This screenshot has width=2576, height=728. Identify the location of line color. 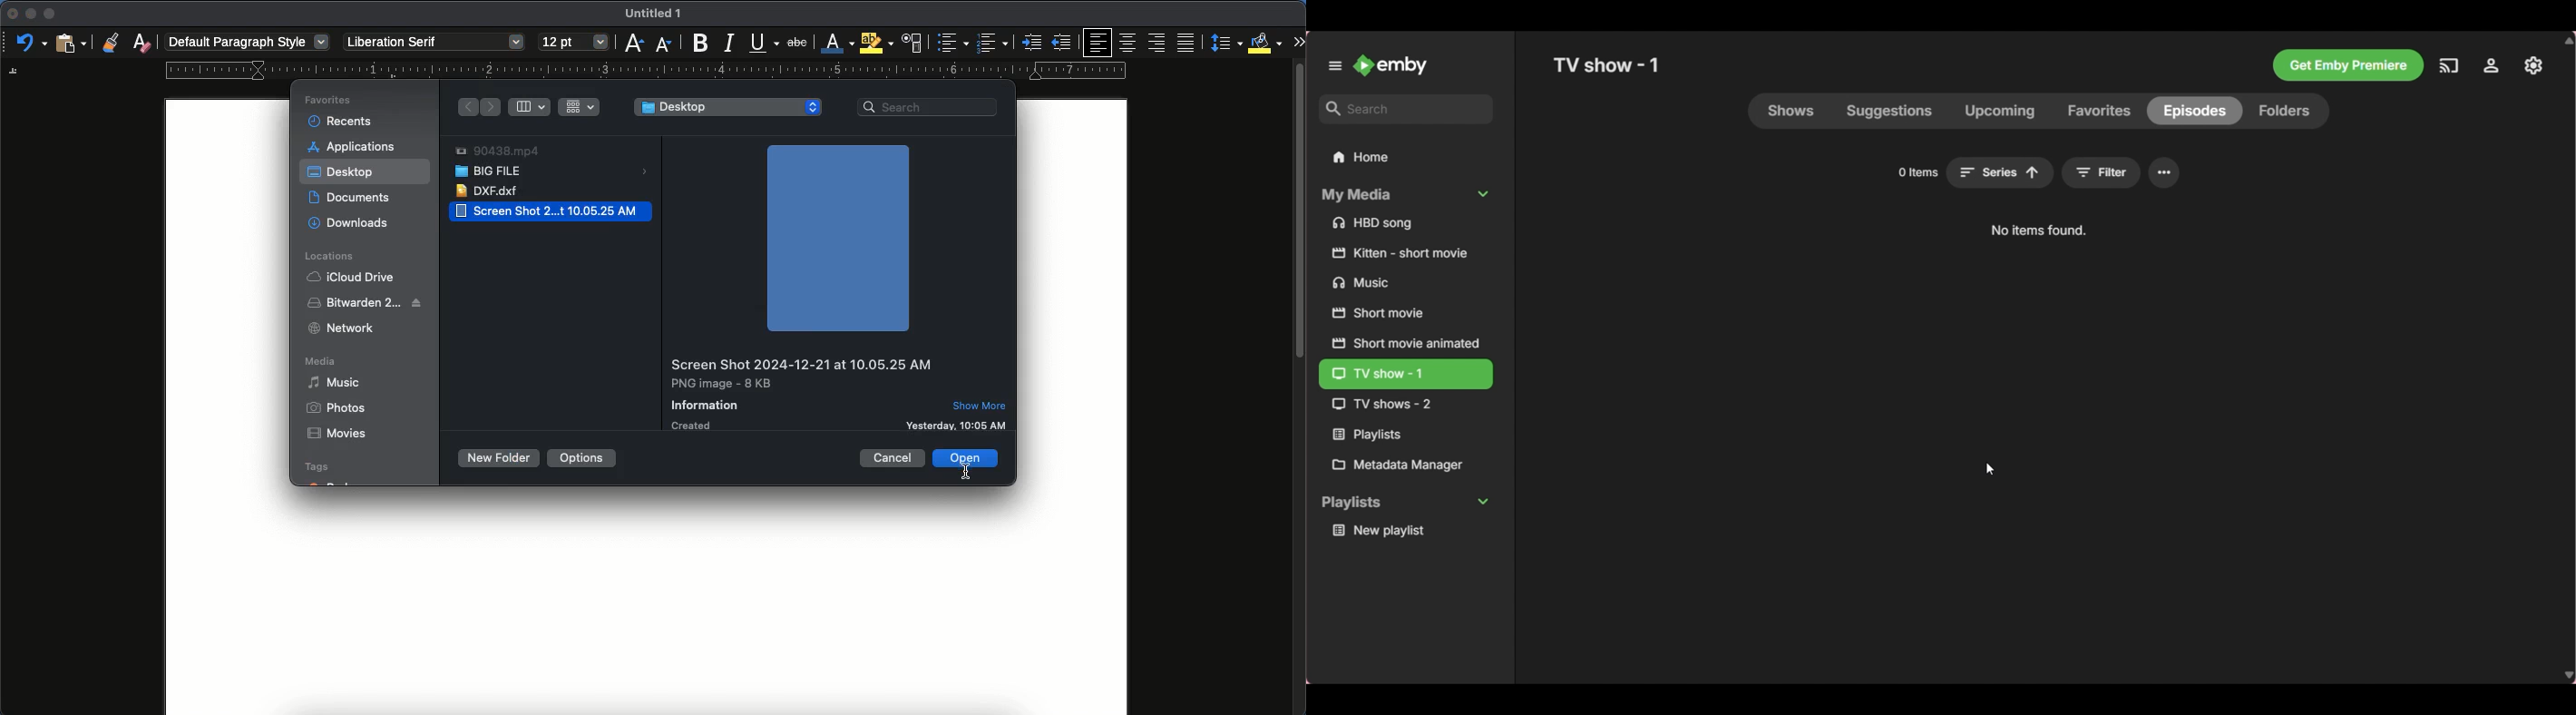
(835, 44).